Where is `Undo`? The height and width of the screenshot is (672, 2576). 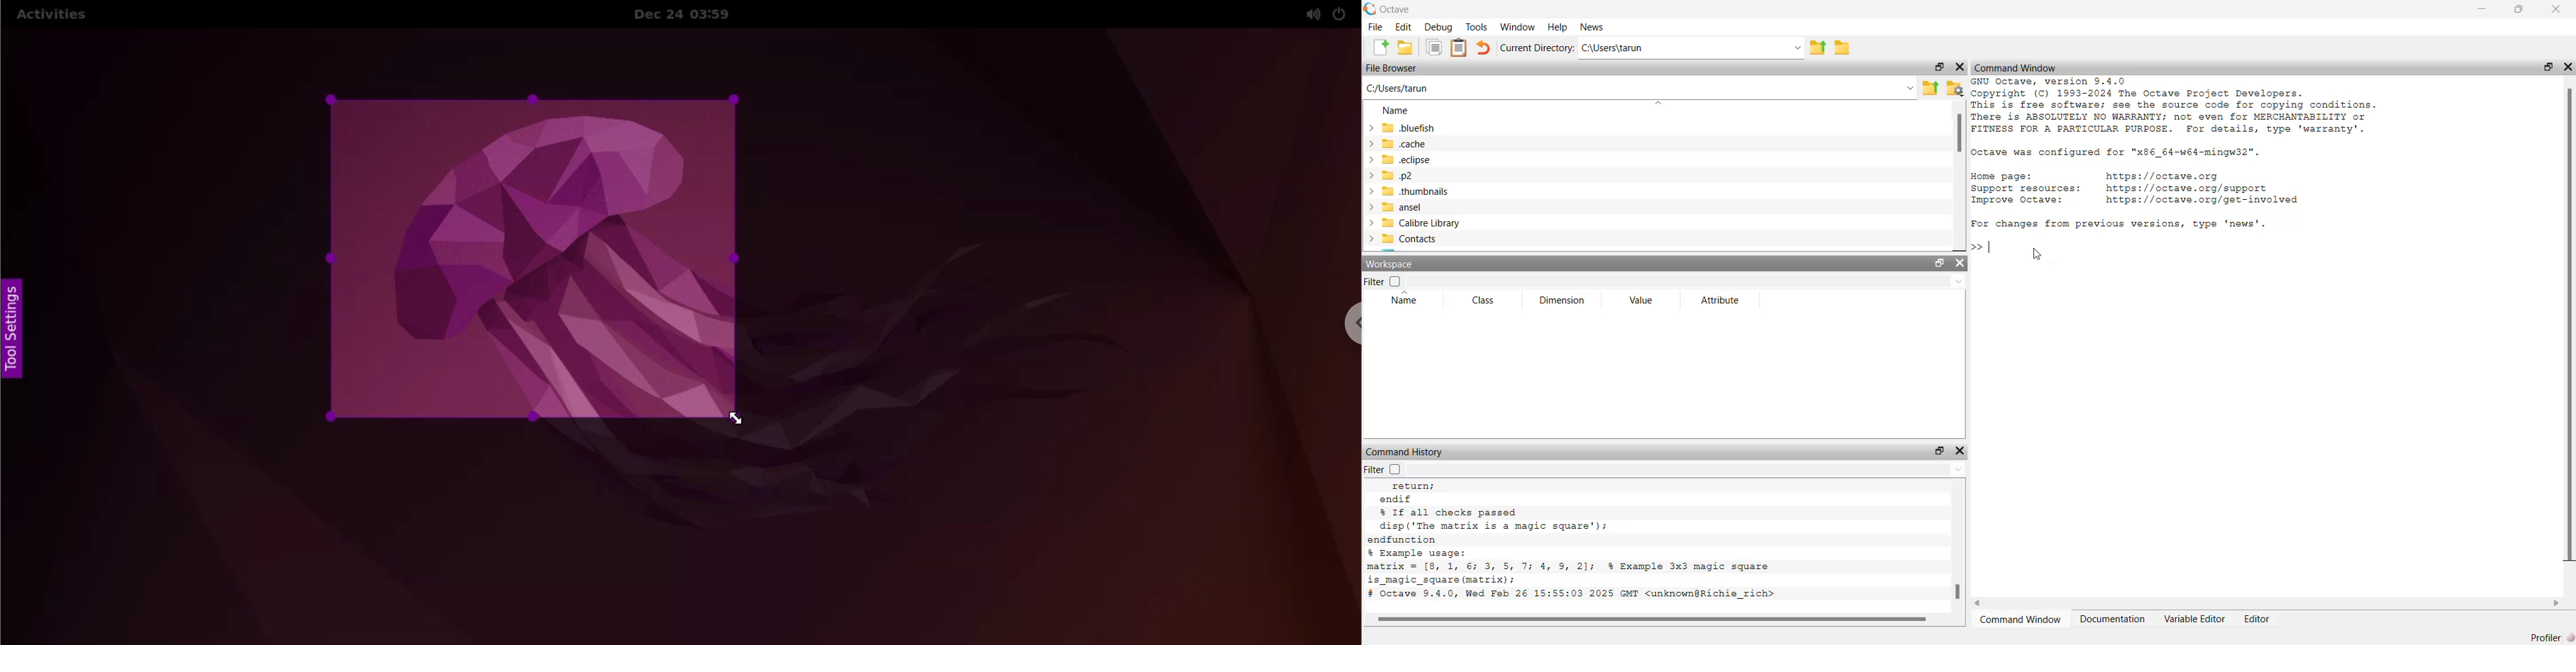 Undo is located at coordinates (1483, 47).